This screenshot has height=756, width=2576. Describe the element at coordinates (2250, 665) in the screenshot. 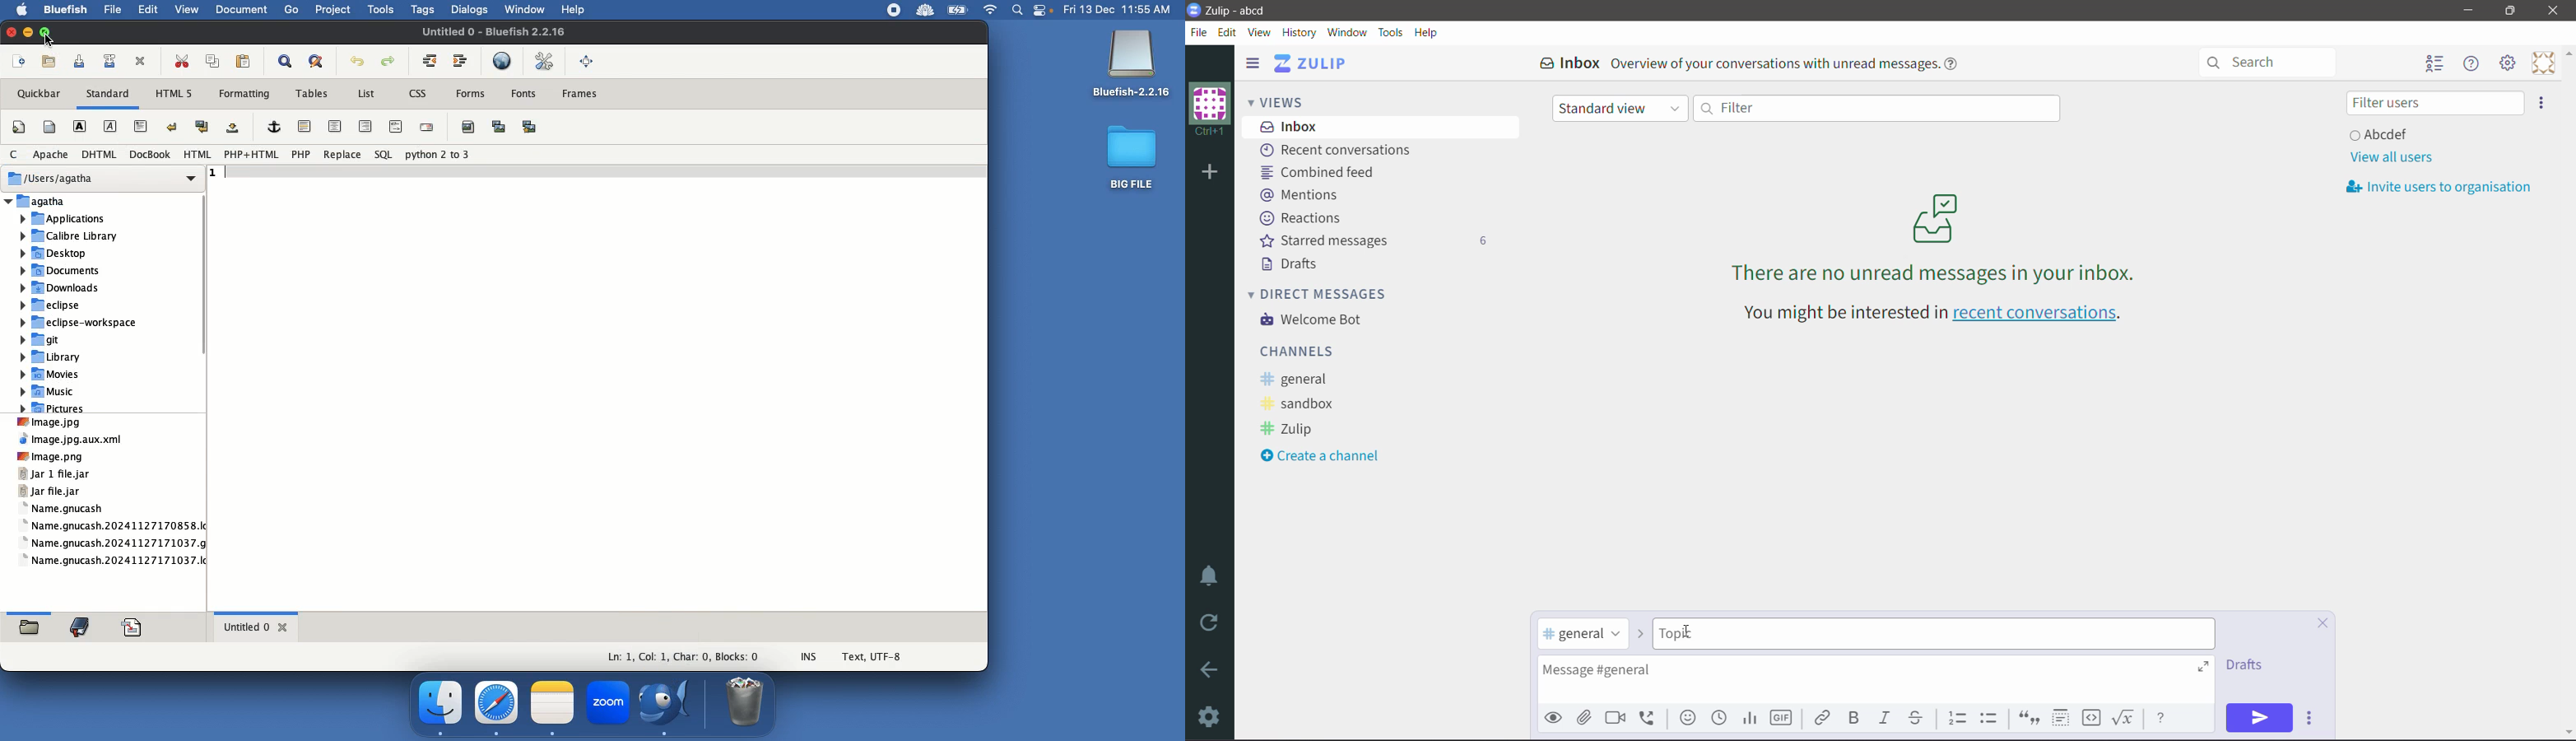

I see `Drafts` at that location.